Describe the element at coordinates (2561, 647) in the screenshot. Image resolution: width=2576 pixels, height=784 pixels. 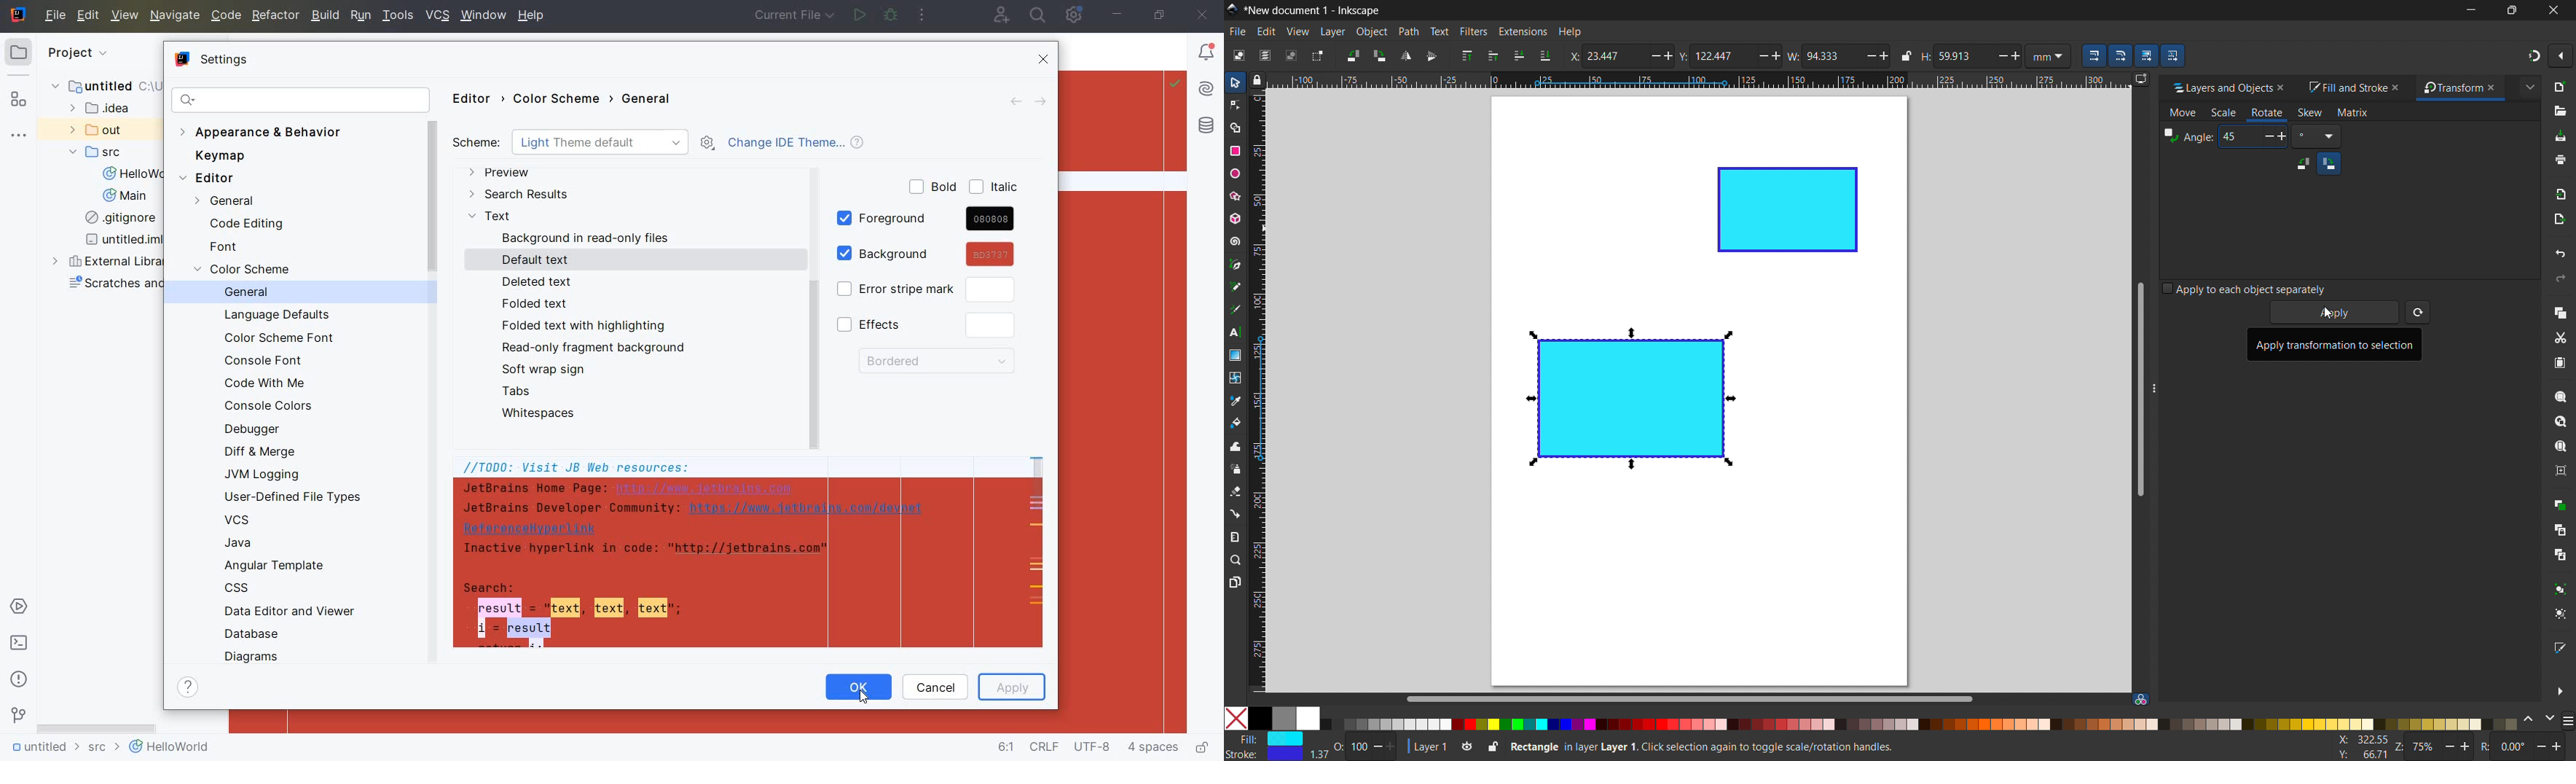
I see `open fill and stroke` at that location.